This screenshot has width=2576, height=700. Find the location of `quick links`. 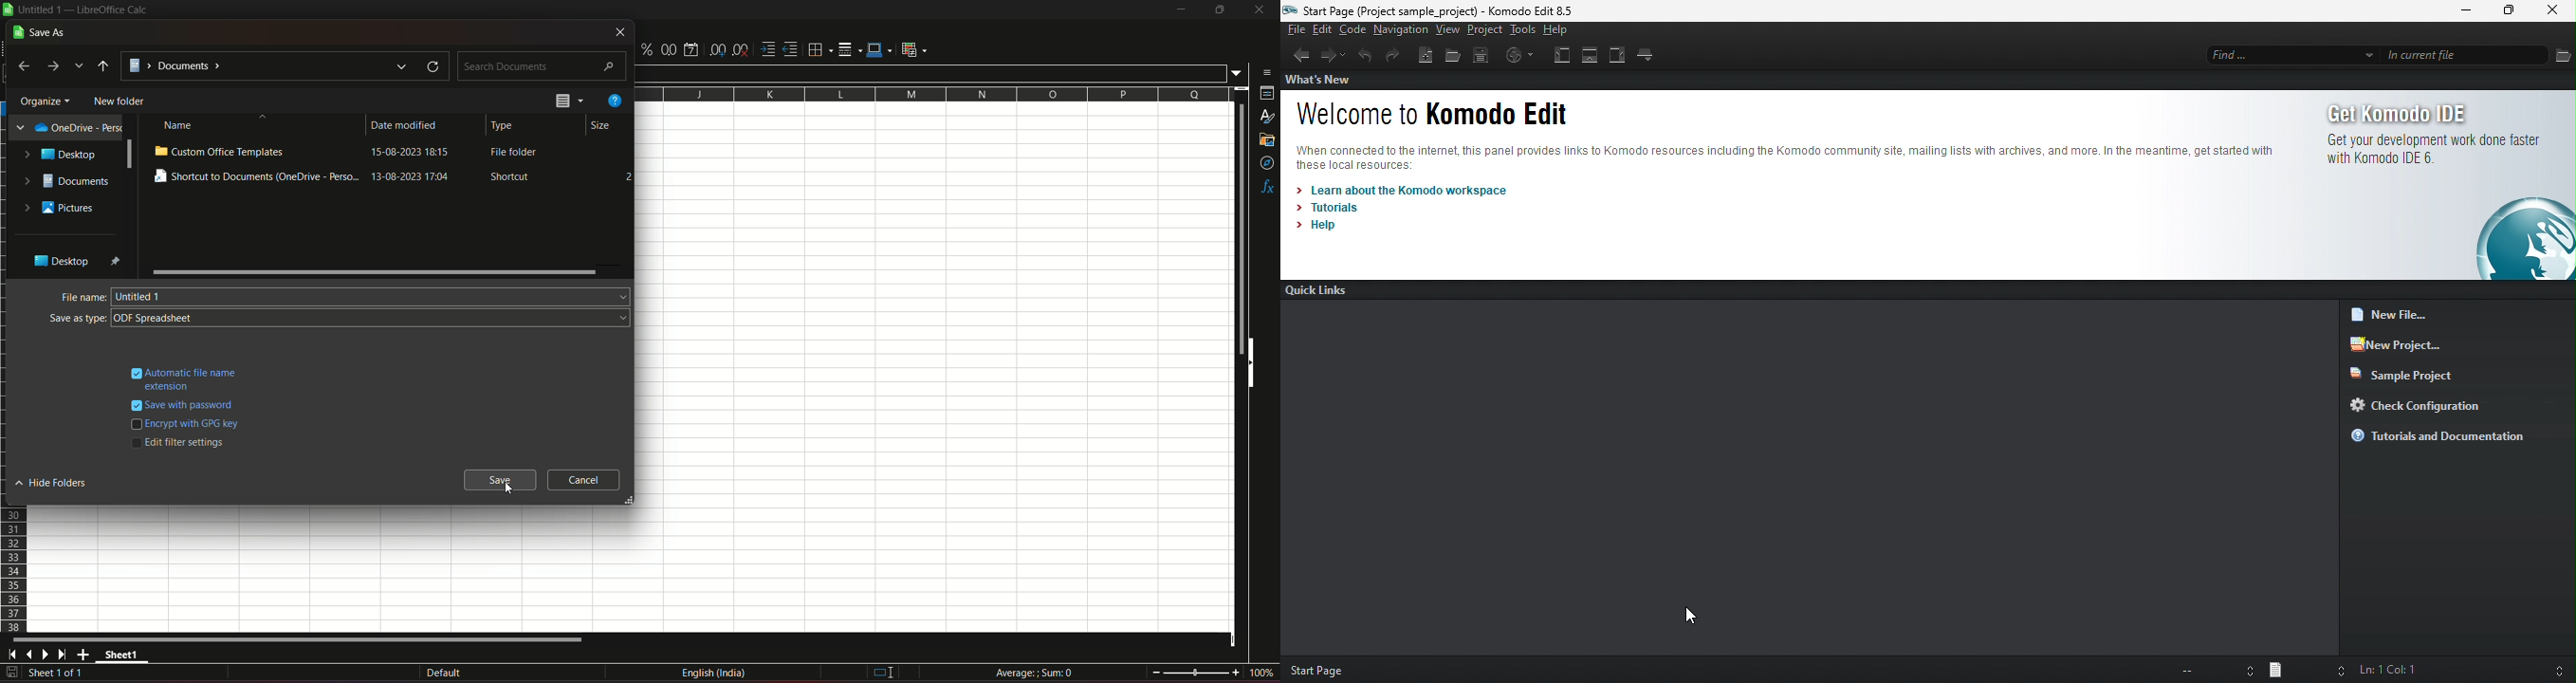

quick links is located at coordinates (1336, 287).